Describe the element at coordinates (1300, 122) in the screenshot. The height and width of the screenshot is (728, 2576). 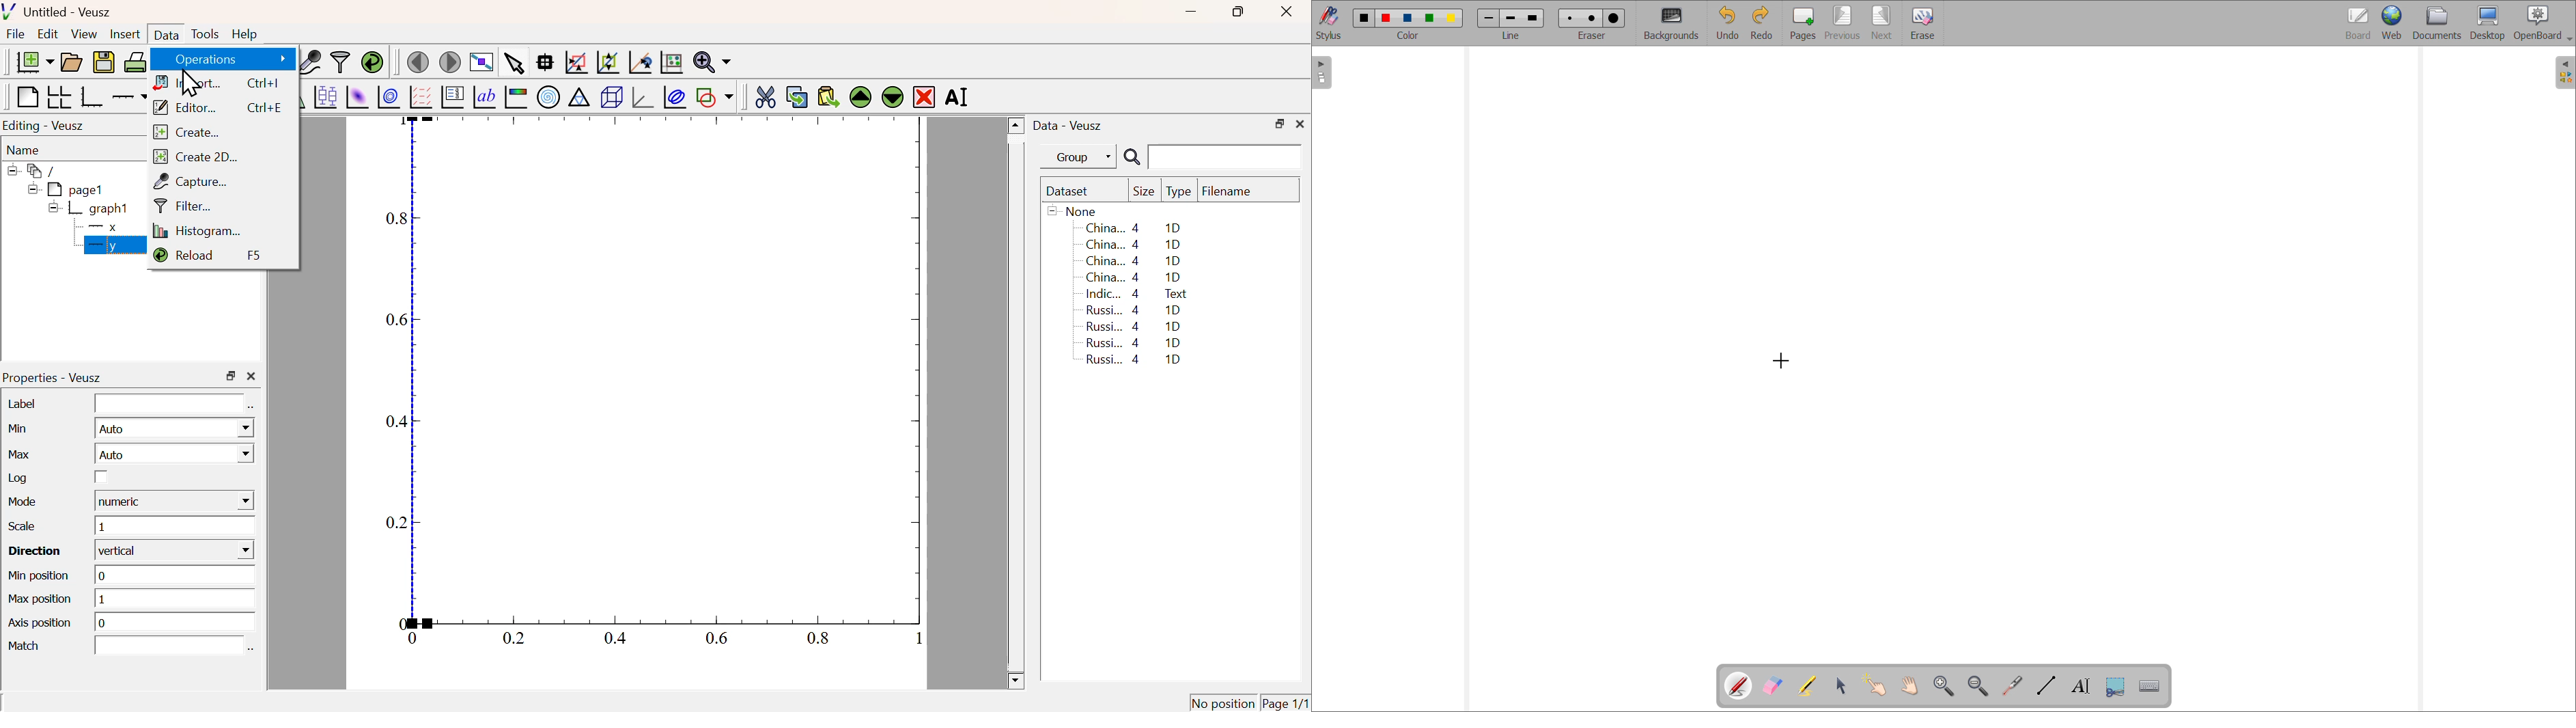
I see `Close` at that location.